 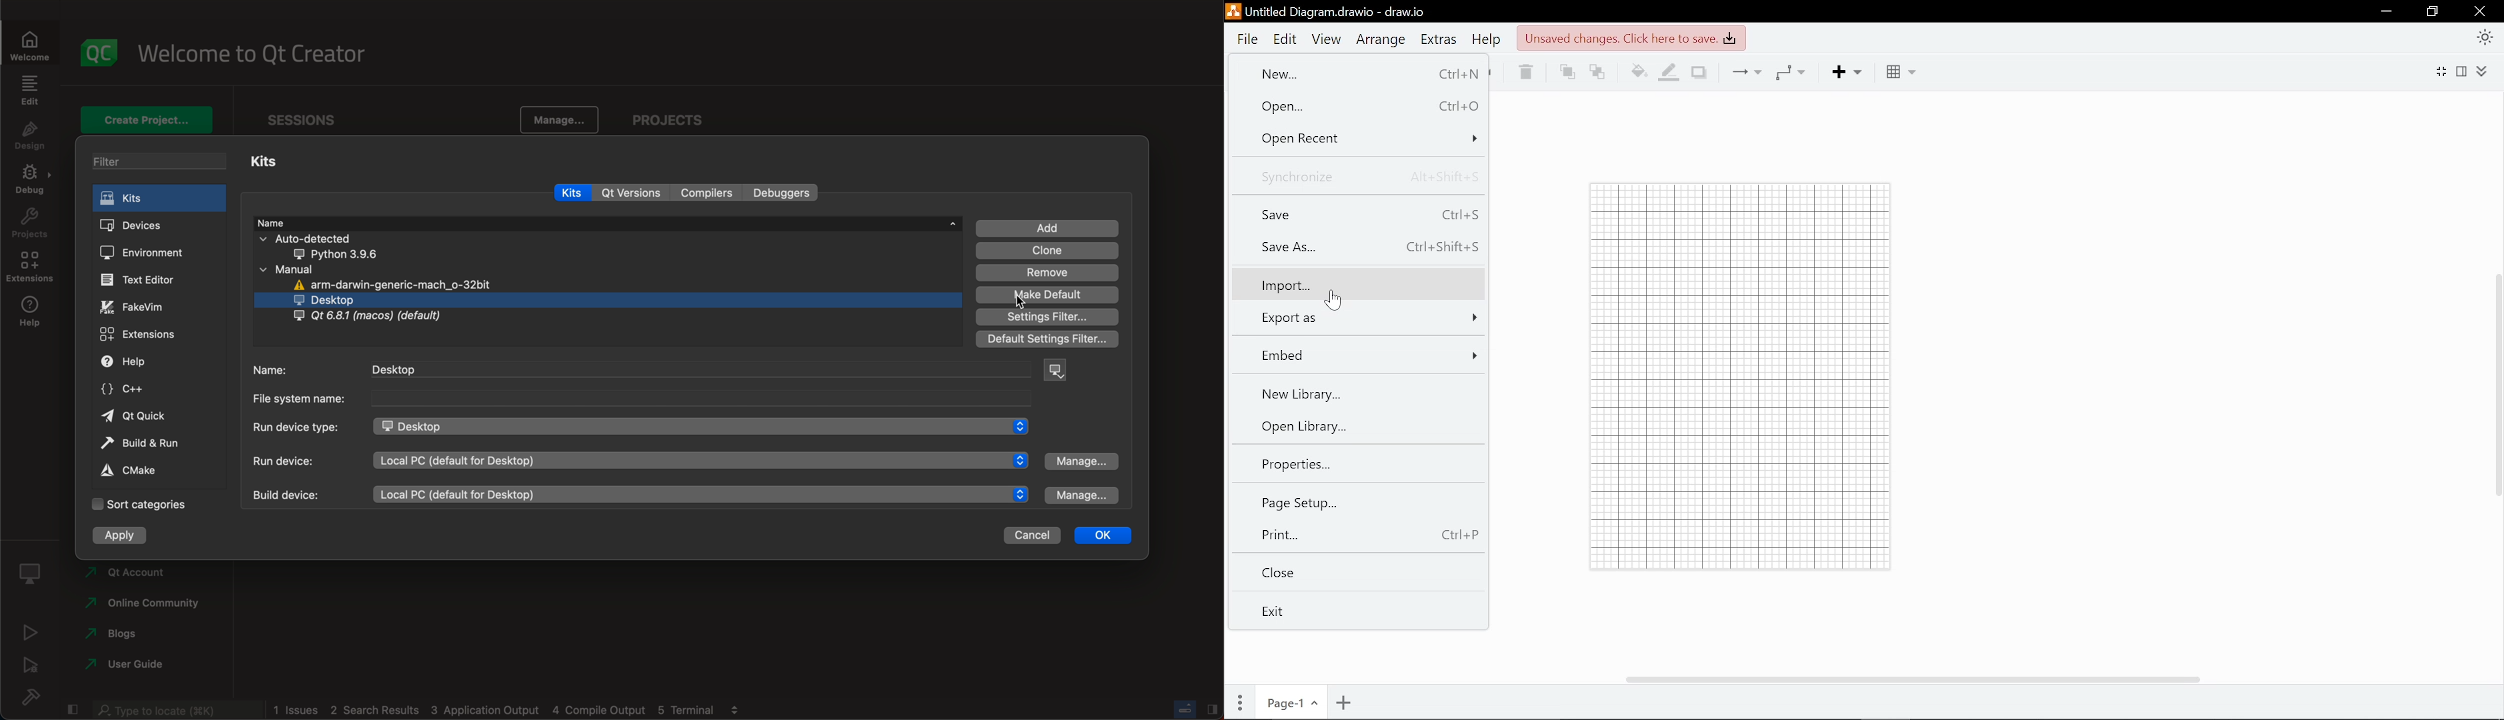 I want to click on Fill line, so click(x=1670, y=73).